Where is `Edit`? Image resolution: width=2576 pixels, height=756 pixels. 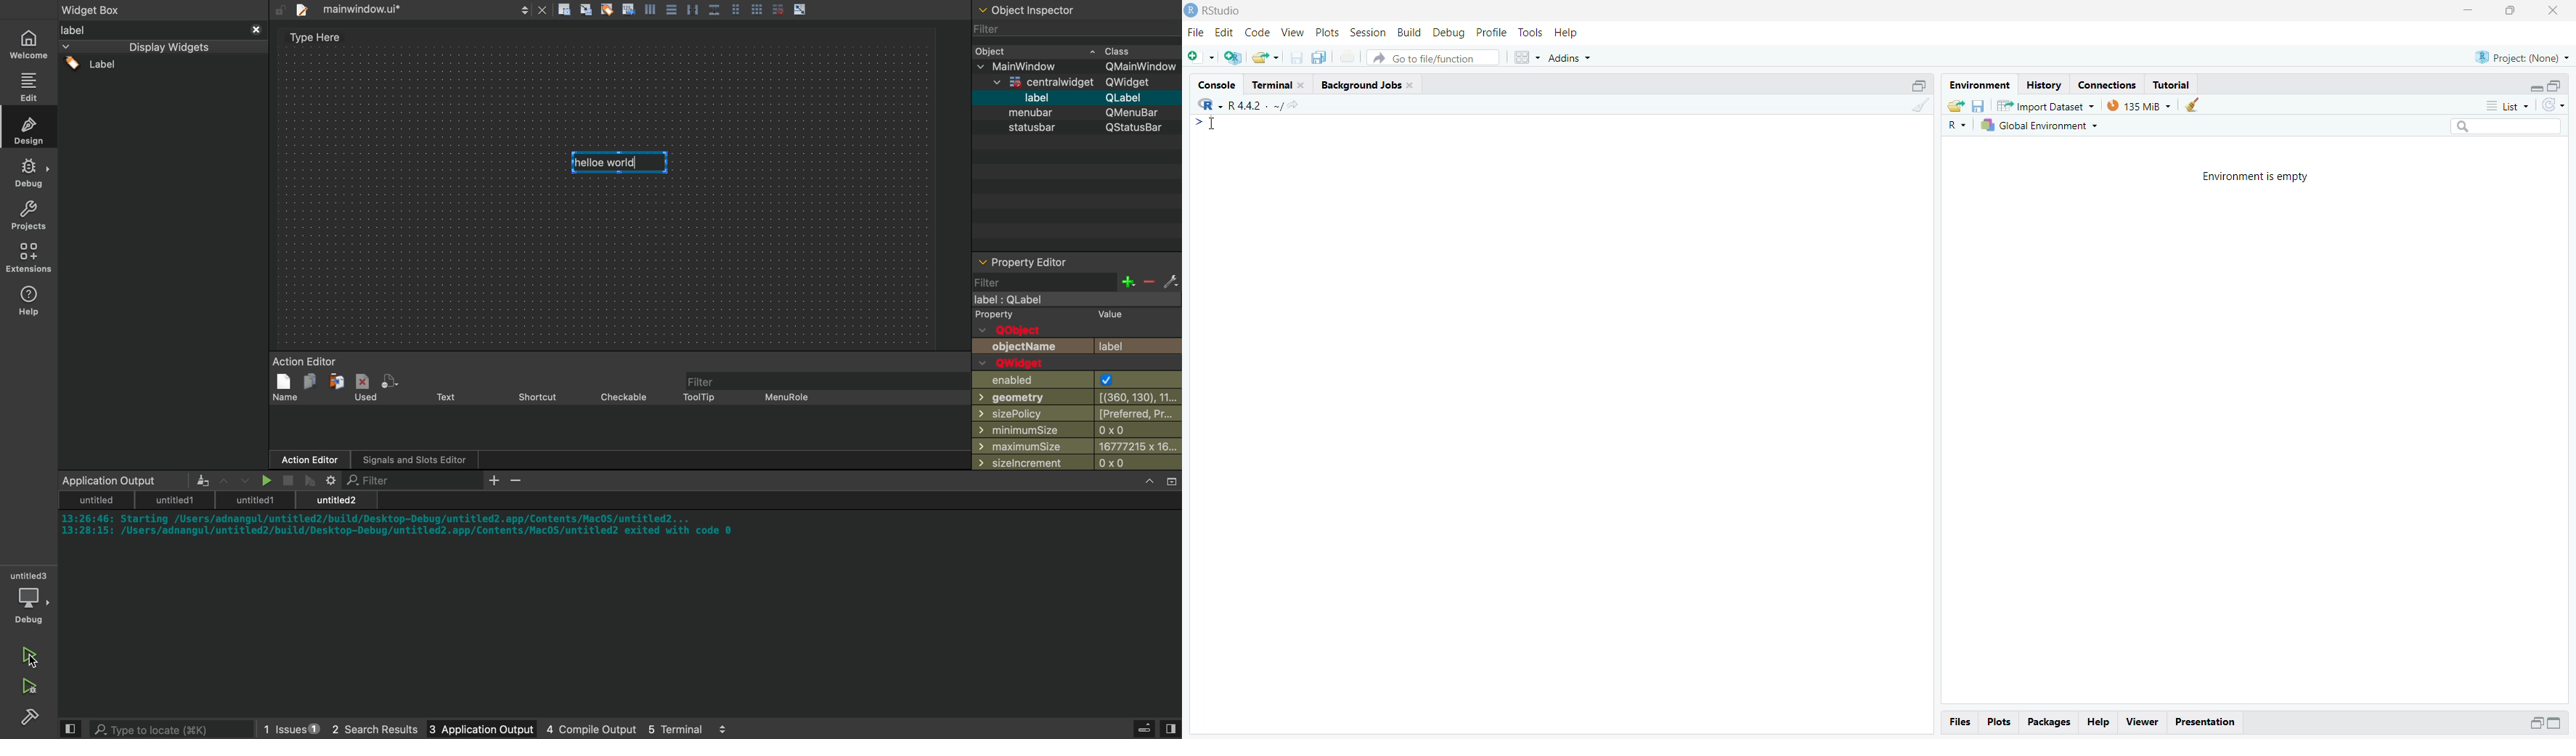 Edit is located at coordinates (1225, 33).